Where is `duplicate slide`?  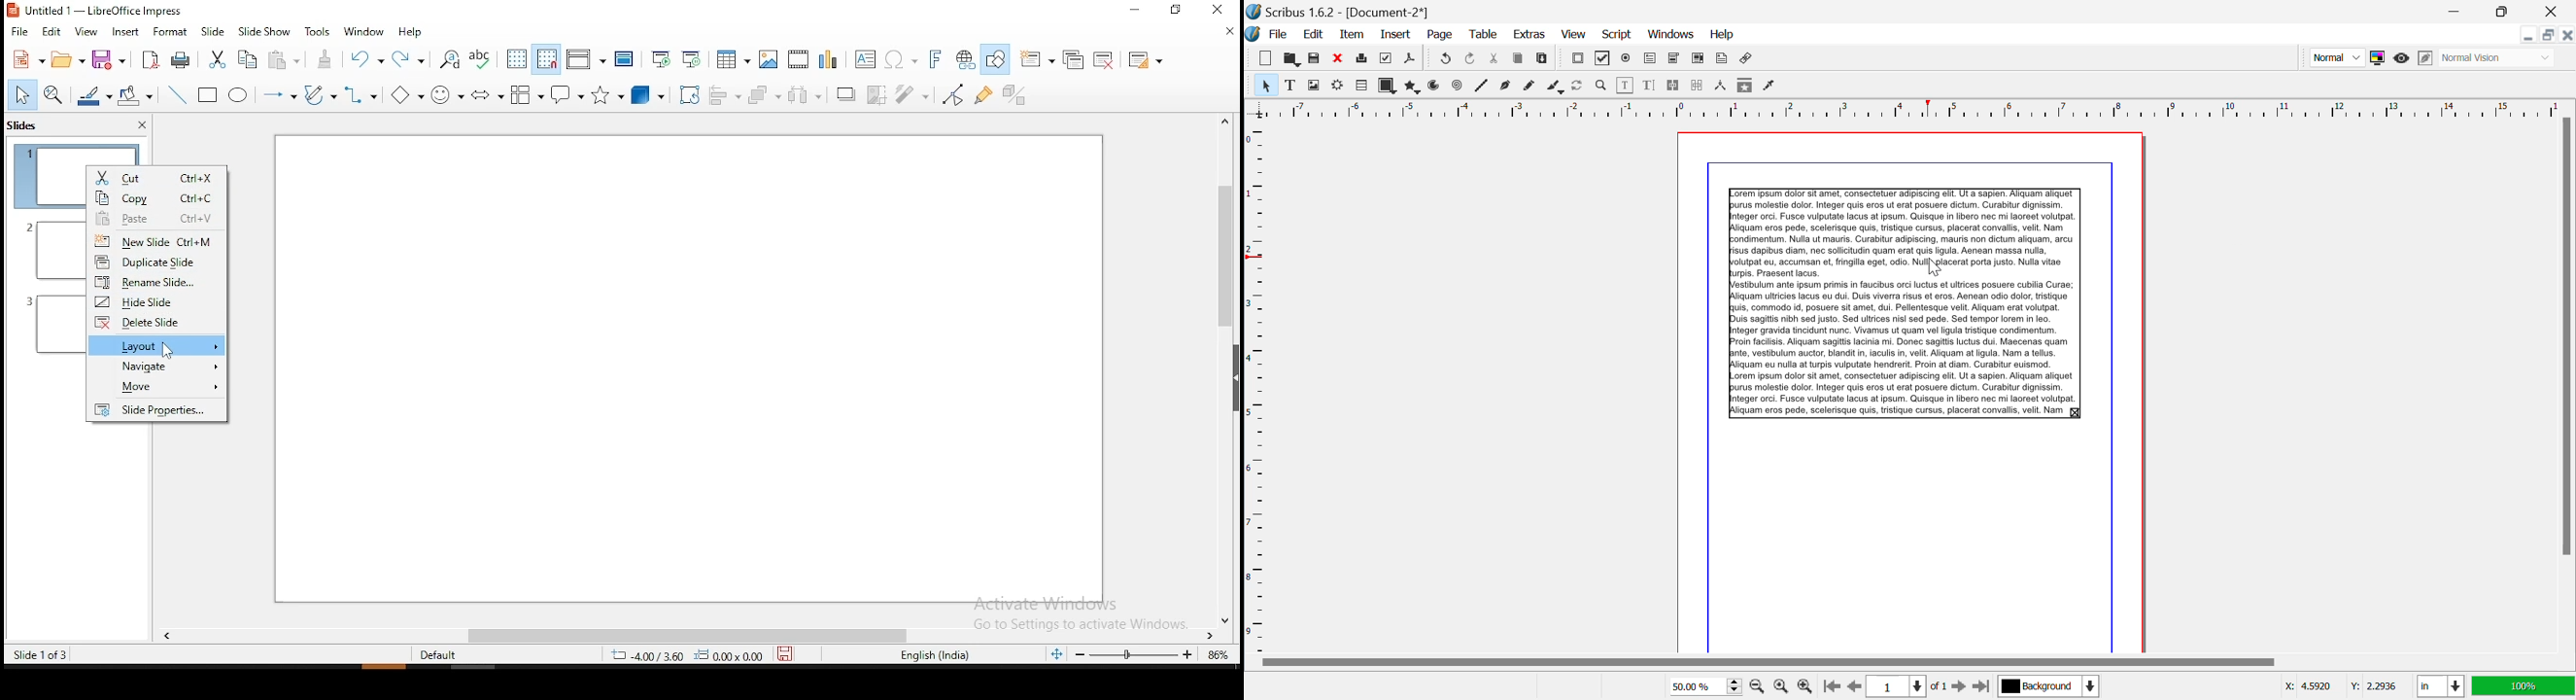 duplicate slide is located at coordinates (158, 262).